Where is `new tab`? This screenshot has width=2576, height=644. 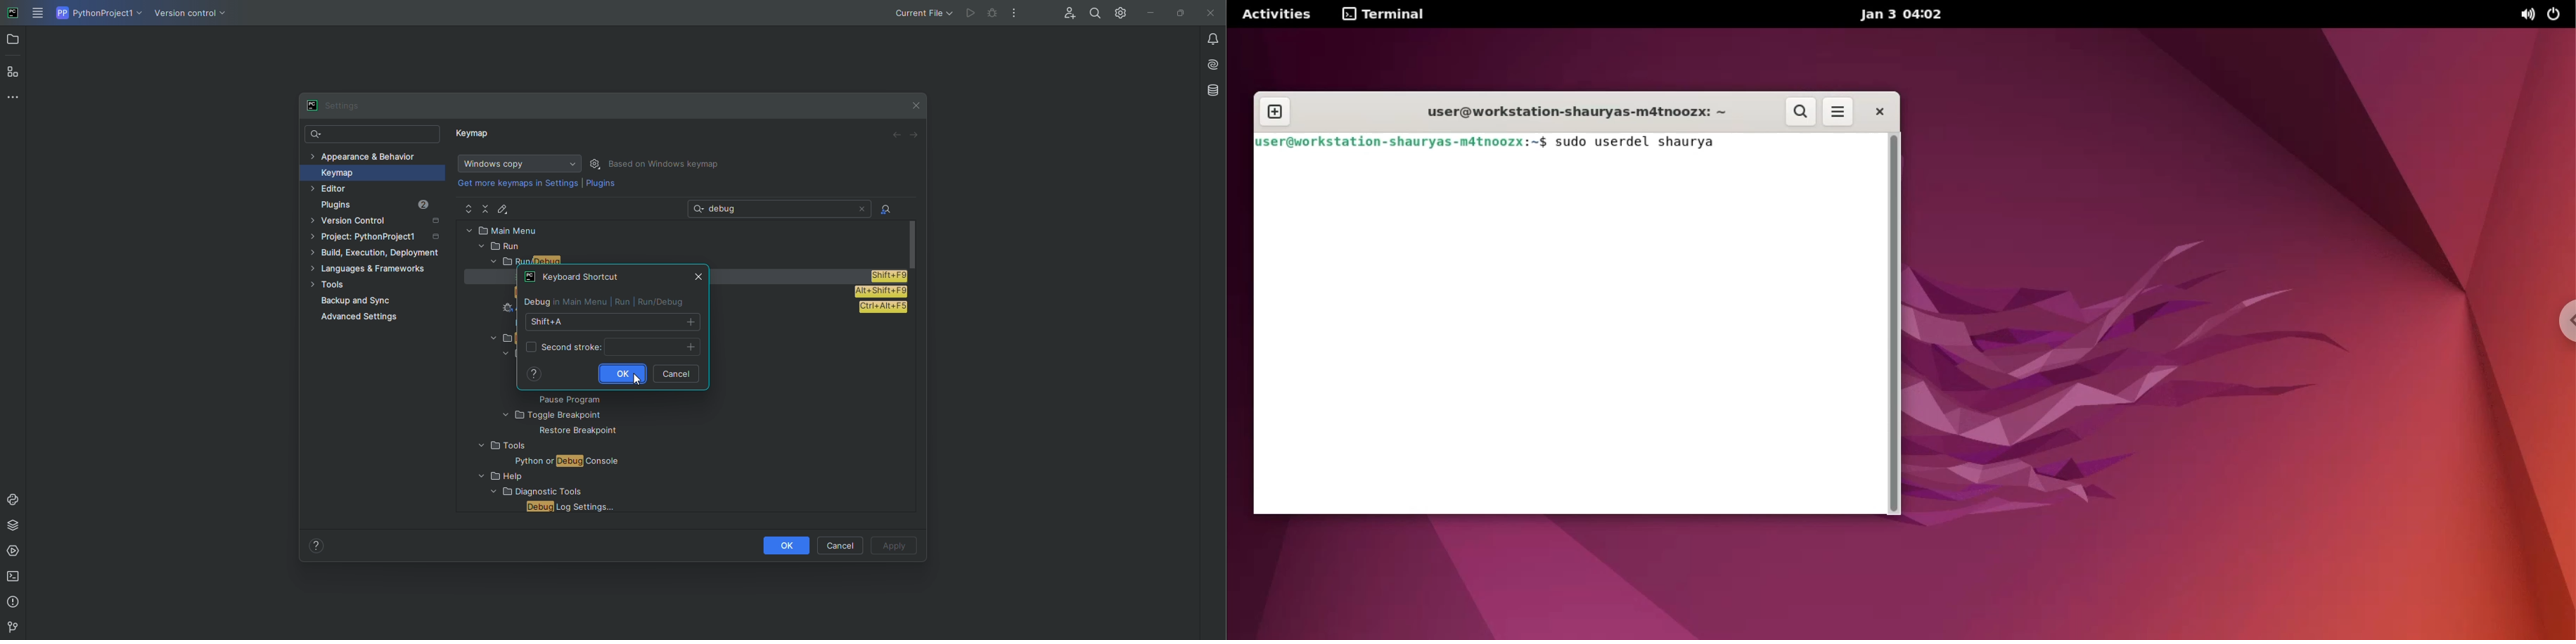
new tab is located at coordinates (1276, 113).